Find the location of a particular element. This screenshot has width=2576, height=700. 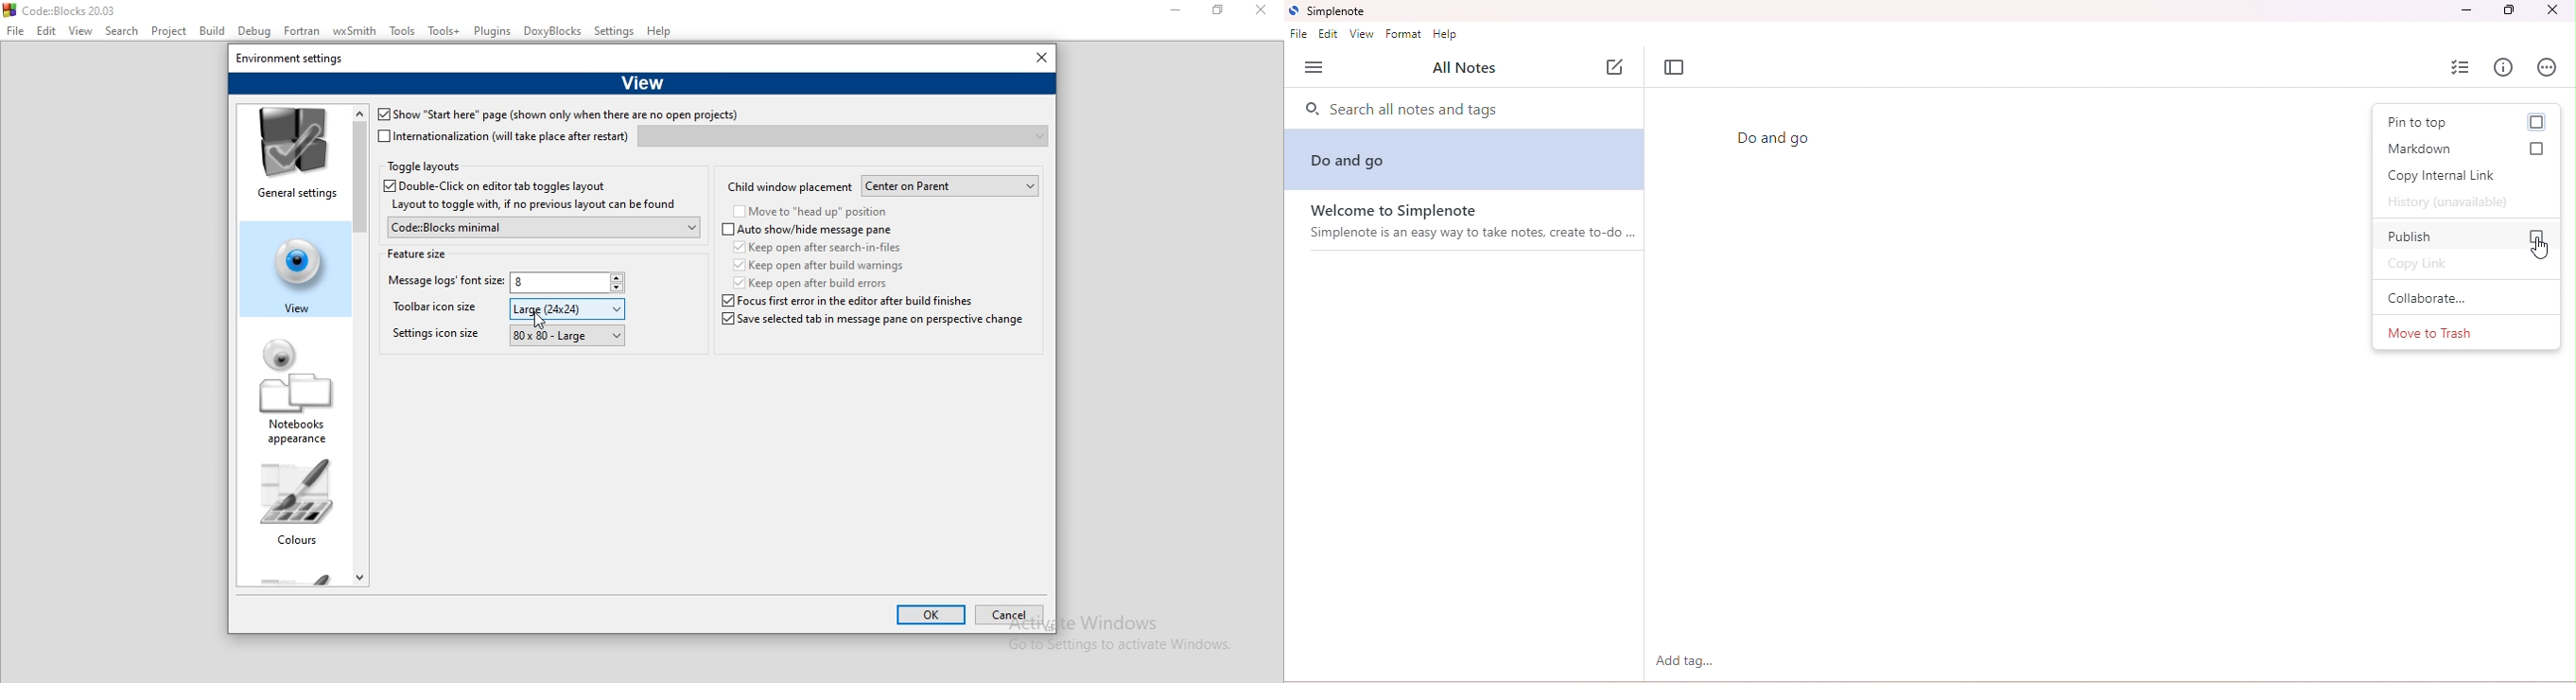

Auto show/hide message pane is located at coordinates (808, 230).